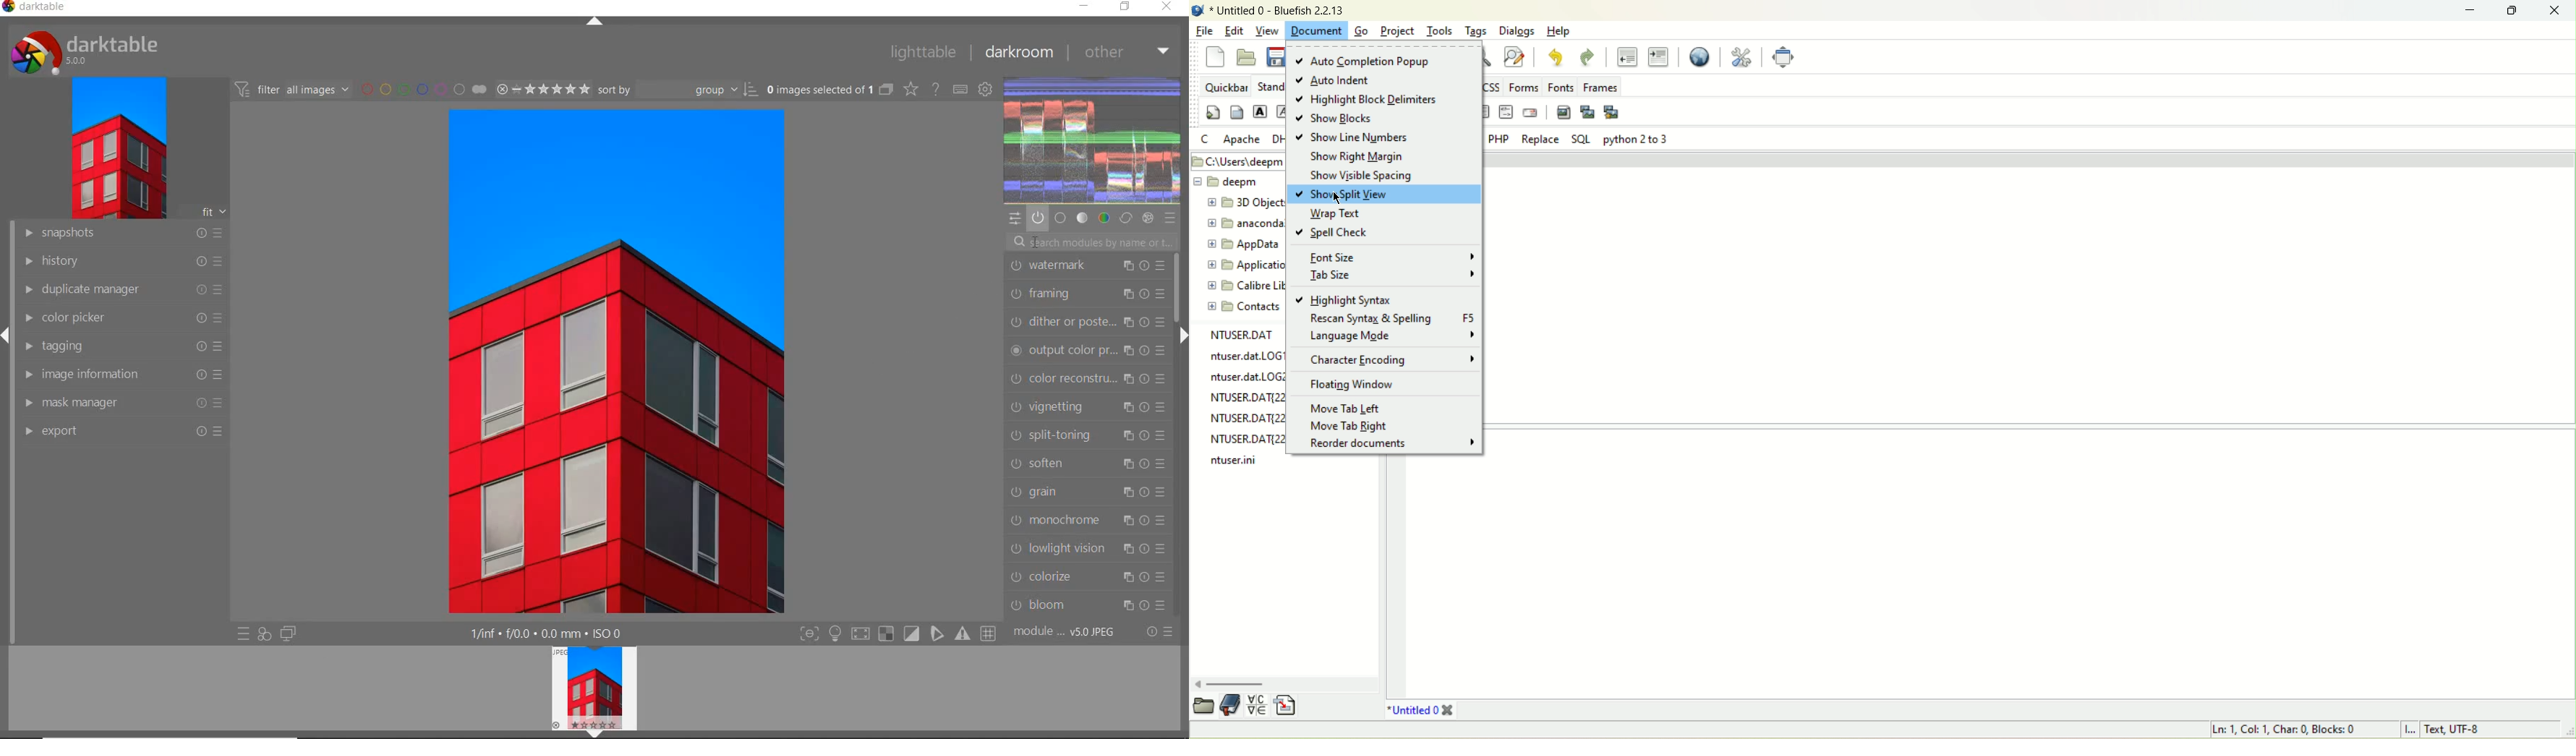 This screenshot has height=756, width=2576. I want to click on focus mask, so click(961, 634).